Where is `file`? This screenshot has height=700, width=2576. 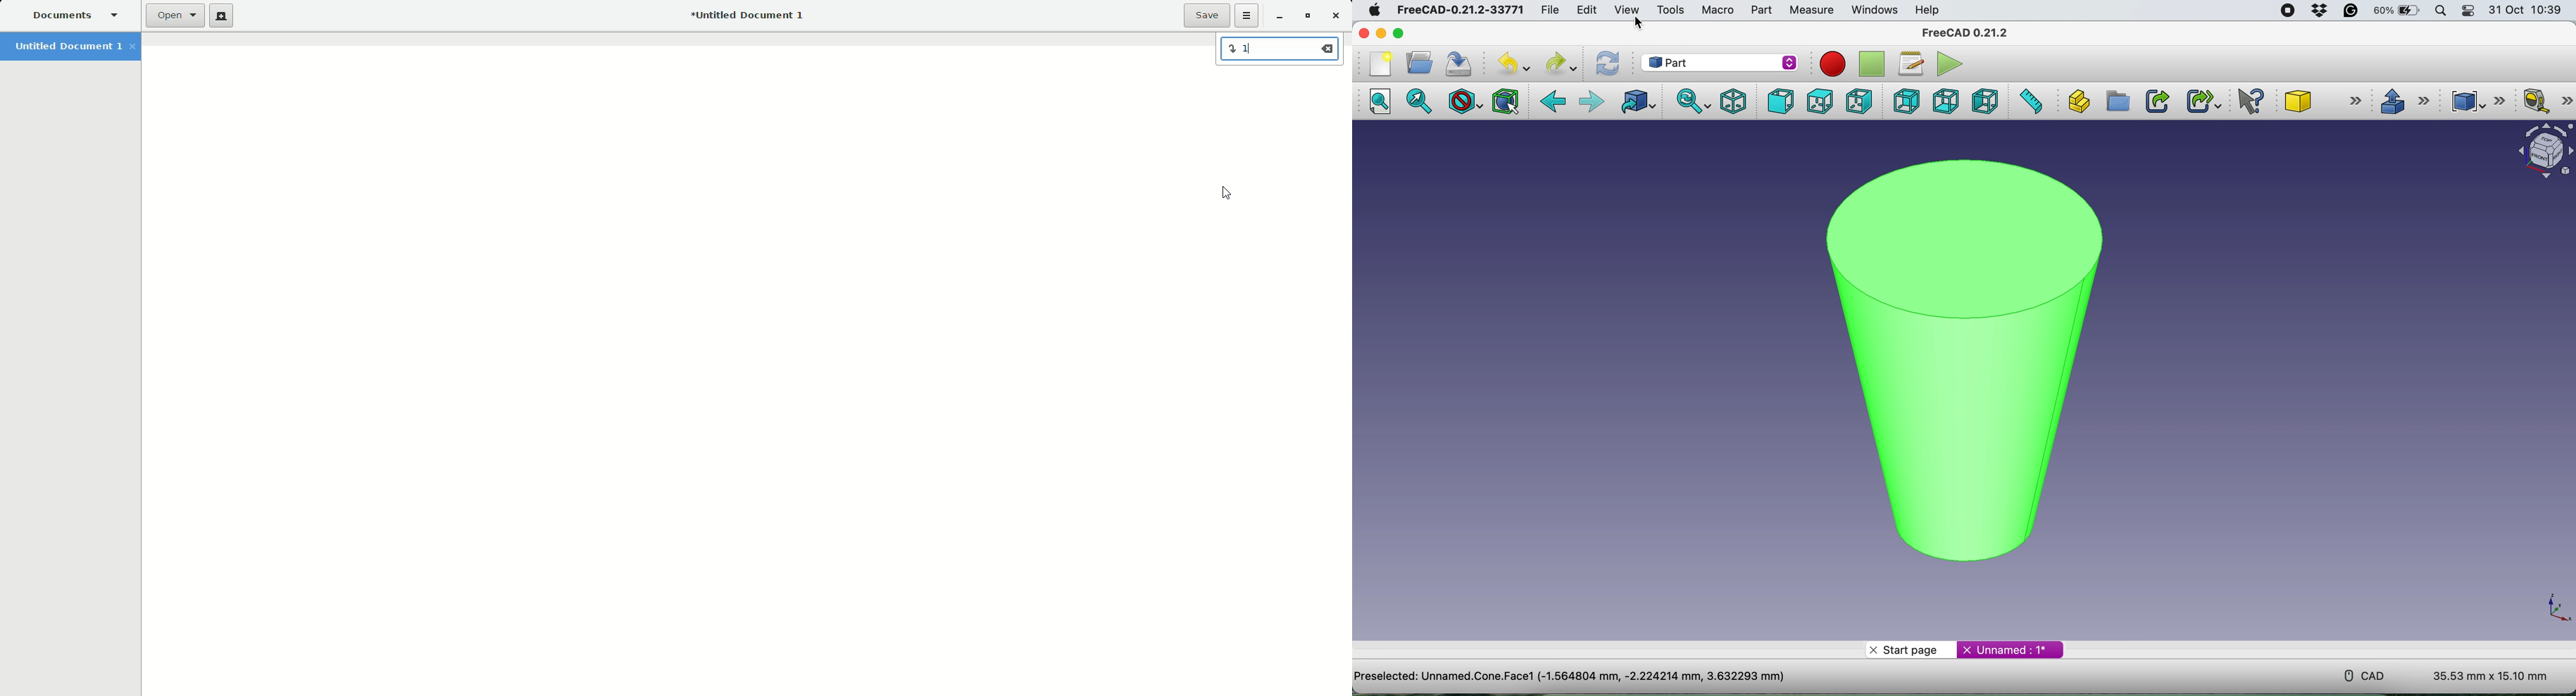 file is located at coordinates (1546, 9).